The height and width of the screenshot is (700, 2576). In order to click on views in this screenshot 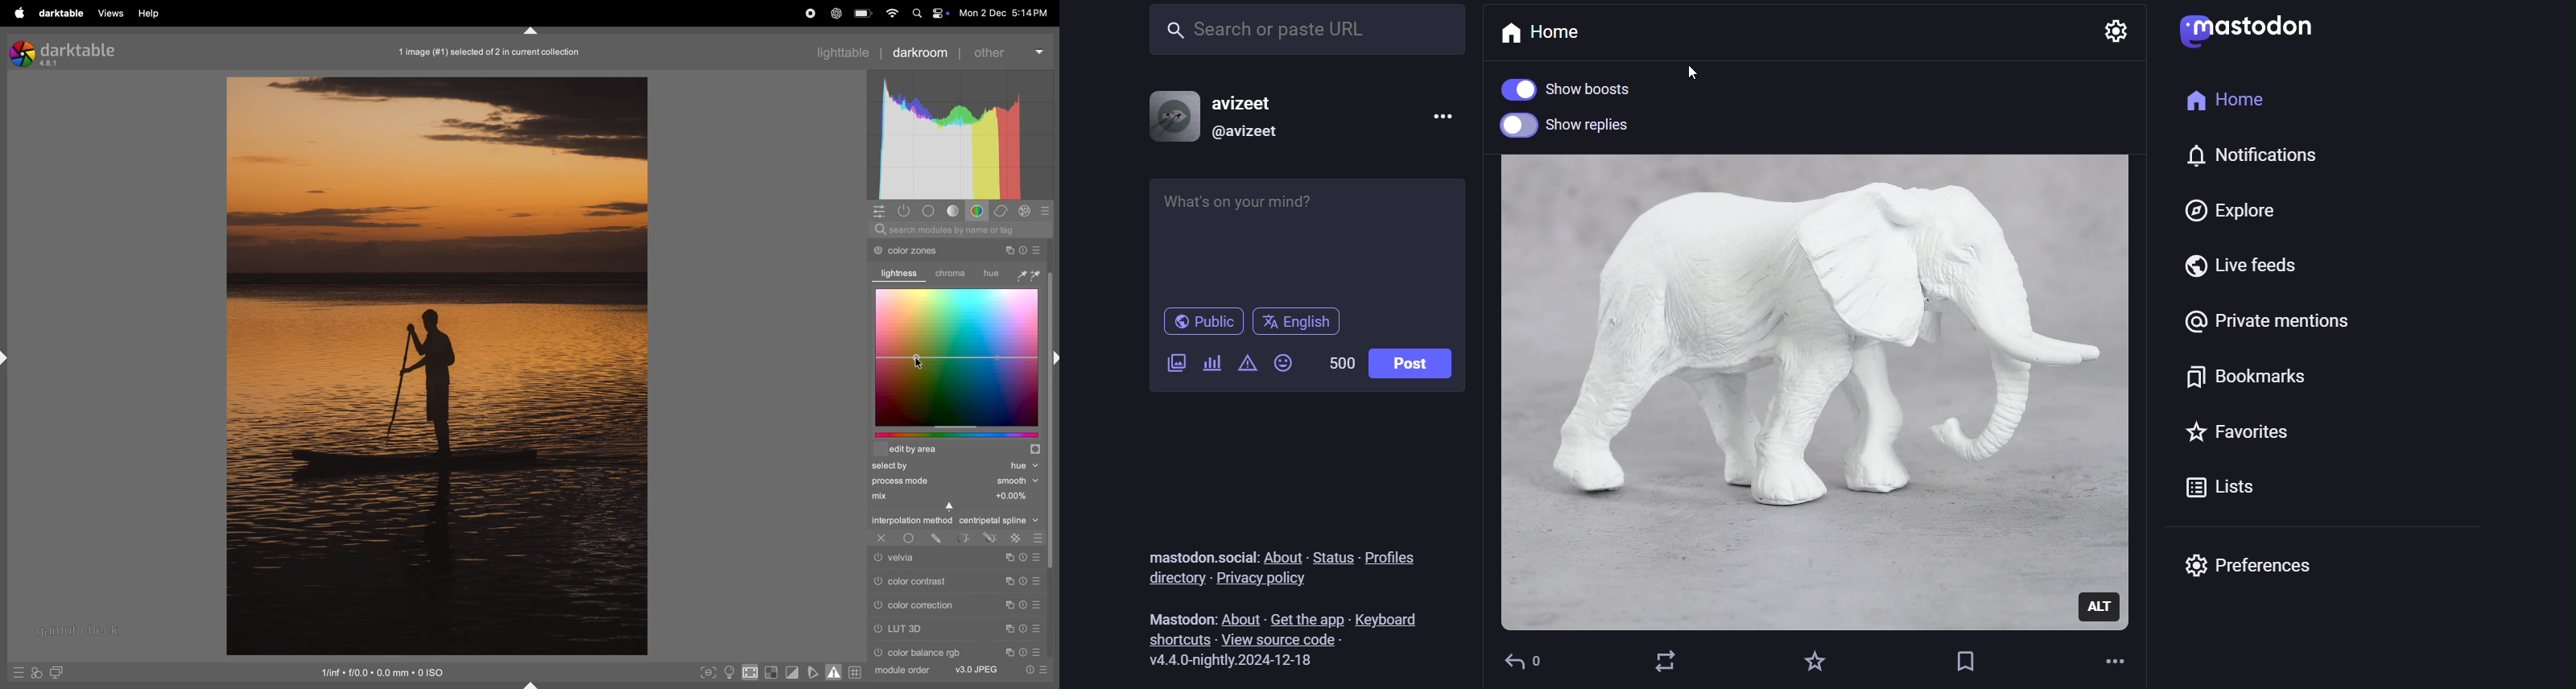, I will do `click(112, 14)`.